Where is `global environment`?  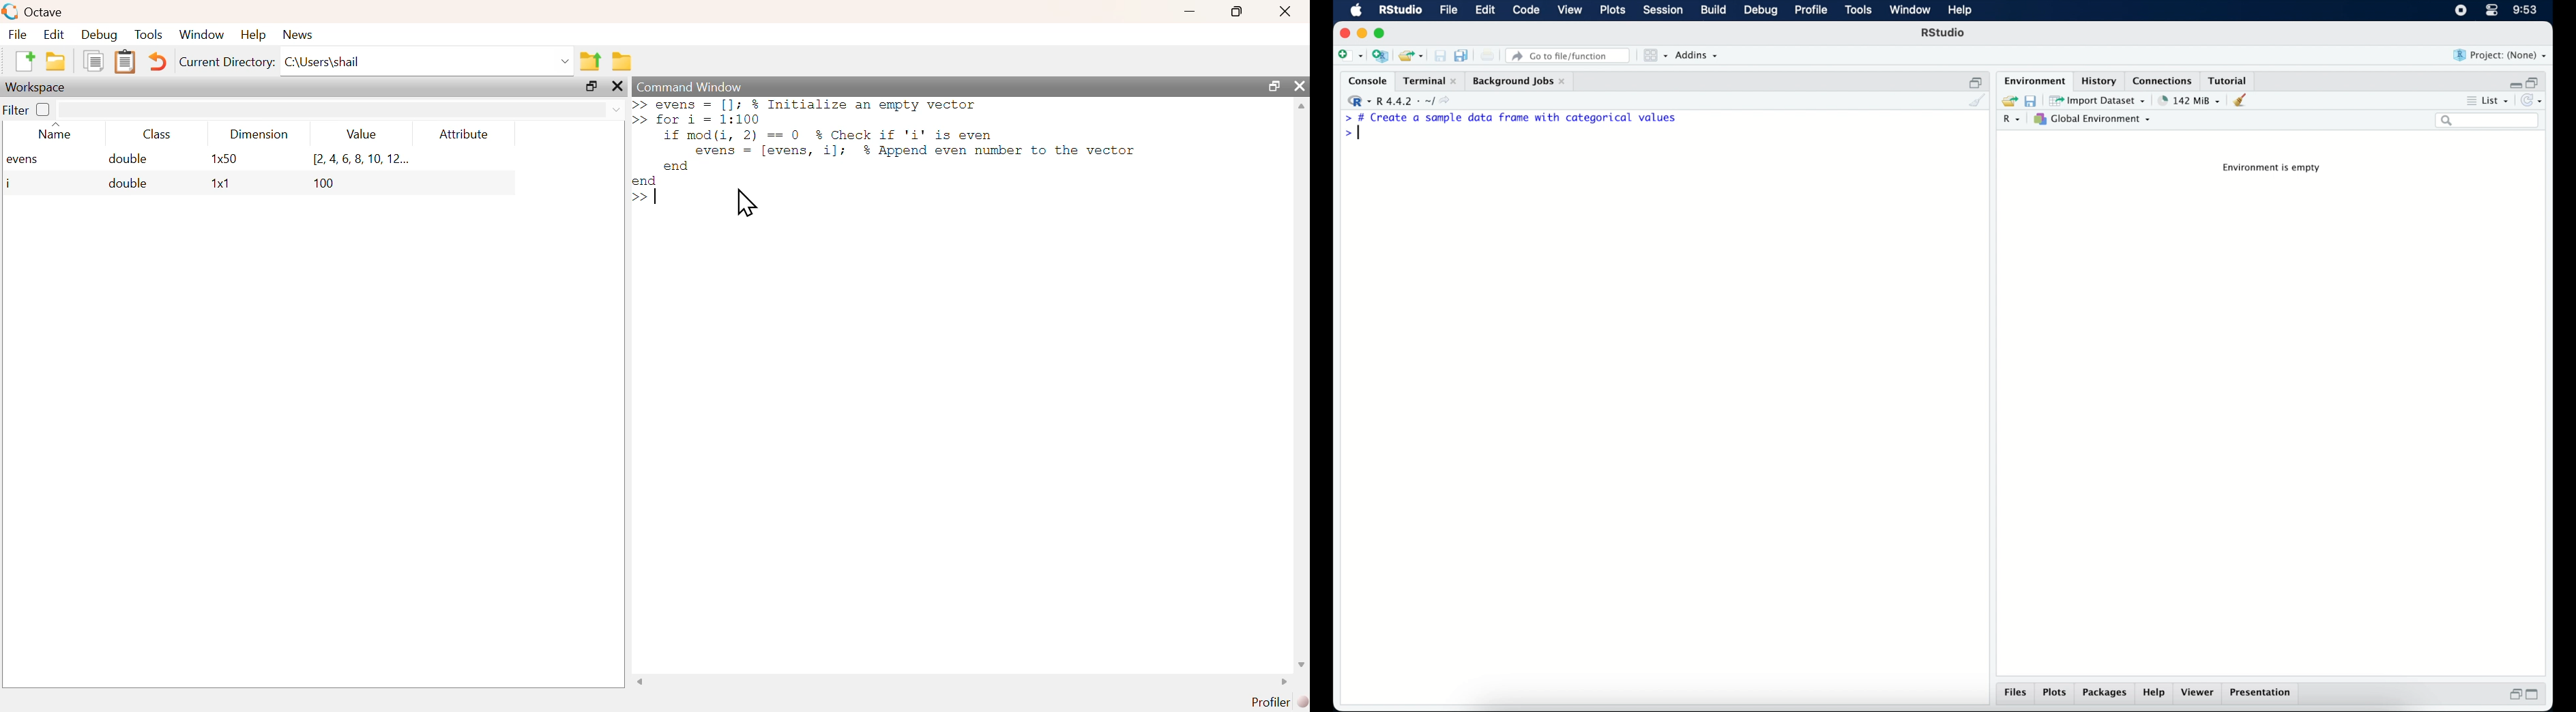
global environment is located at coordinates (2097, 119).